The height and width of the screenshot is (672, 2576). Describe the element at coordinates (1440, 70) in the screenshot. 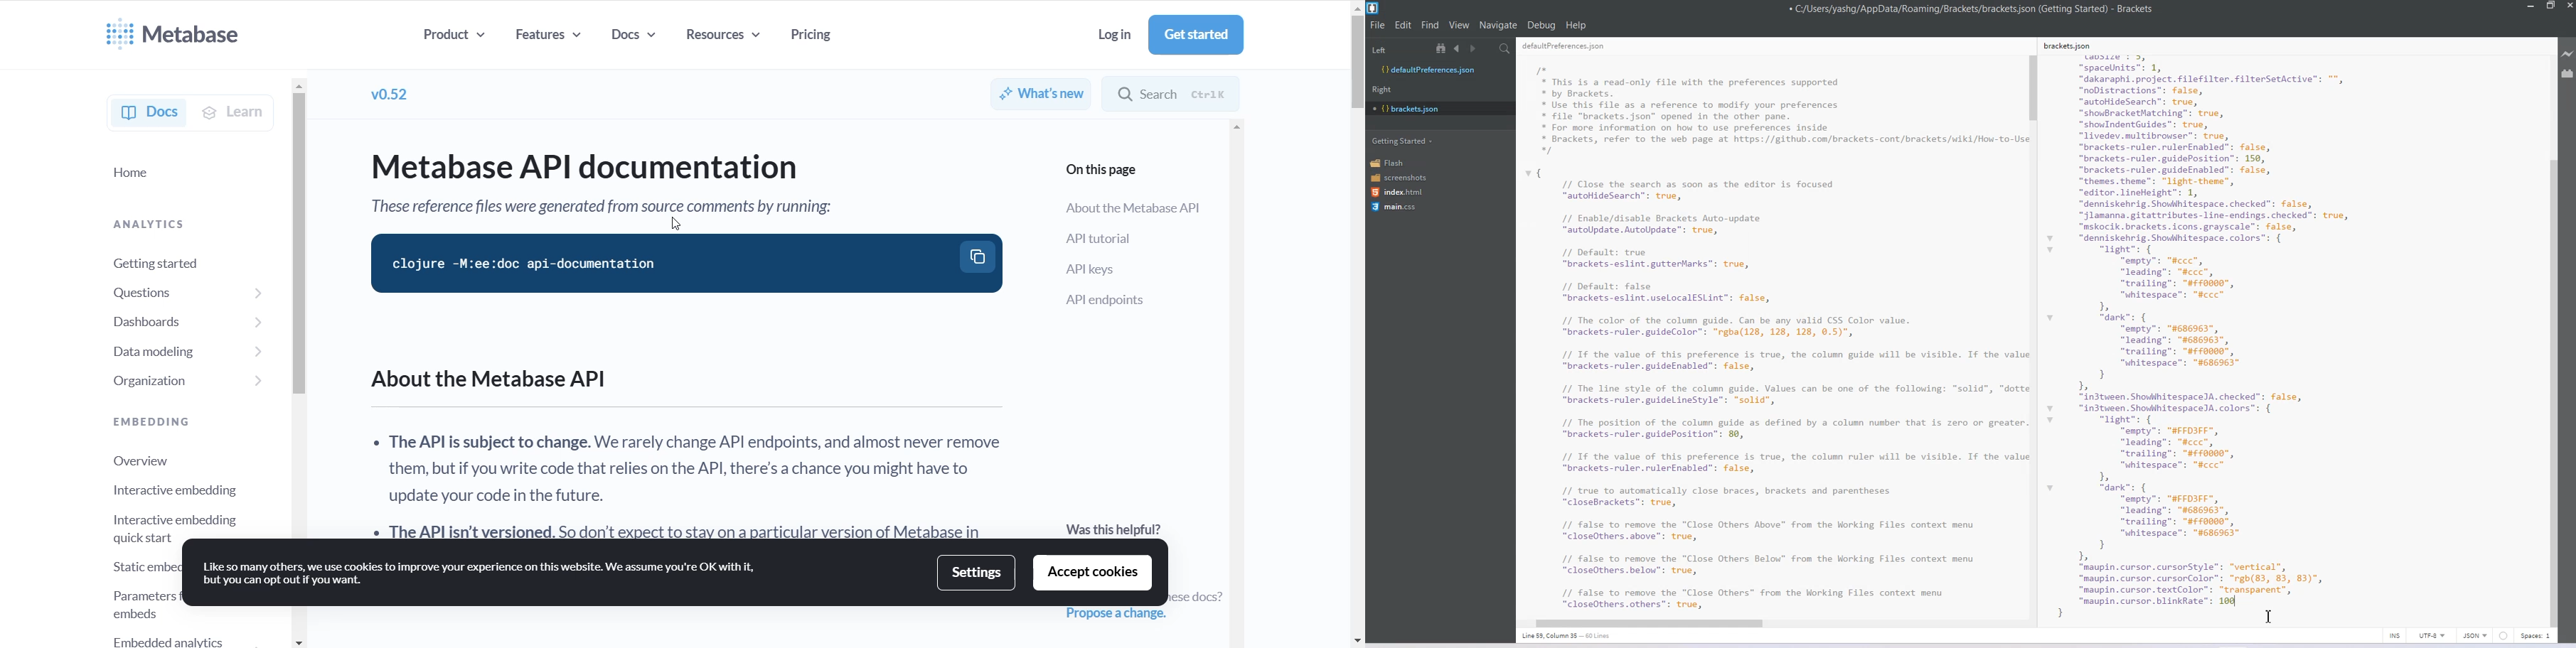

I see `Defaultpreferences.json` at that location.